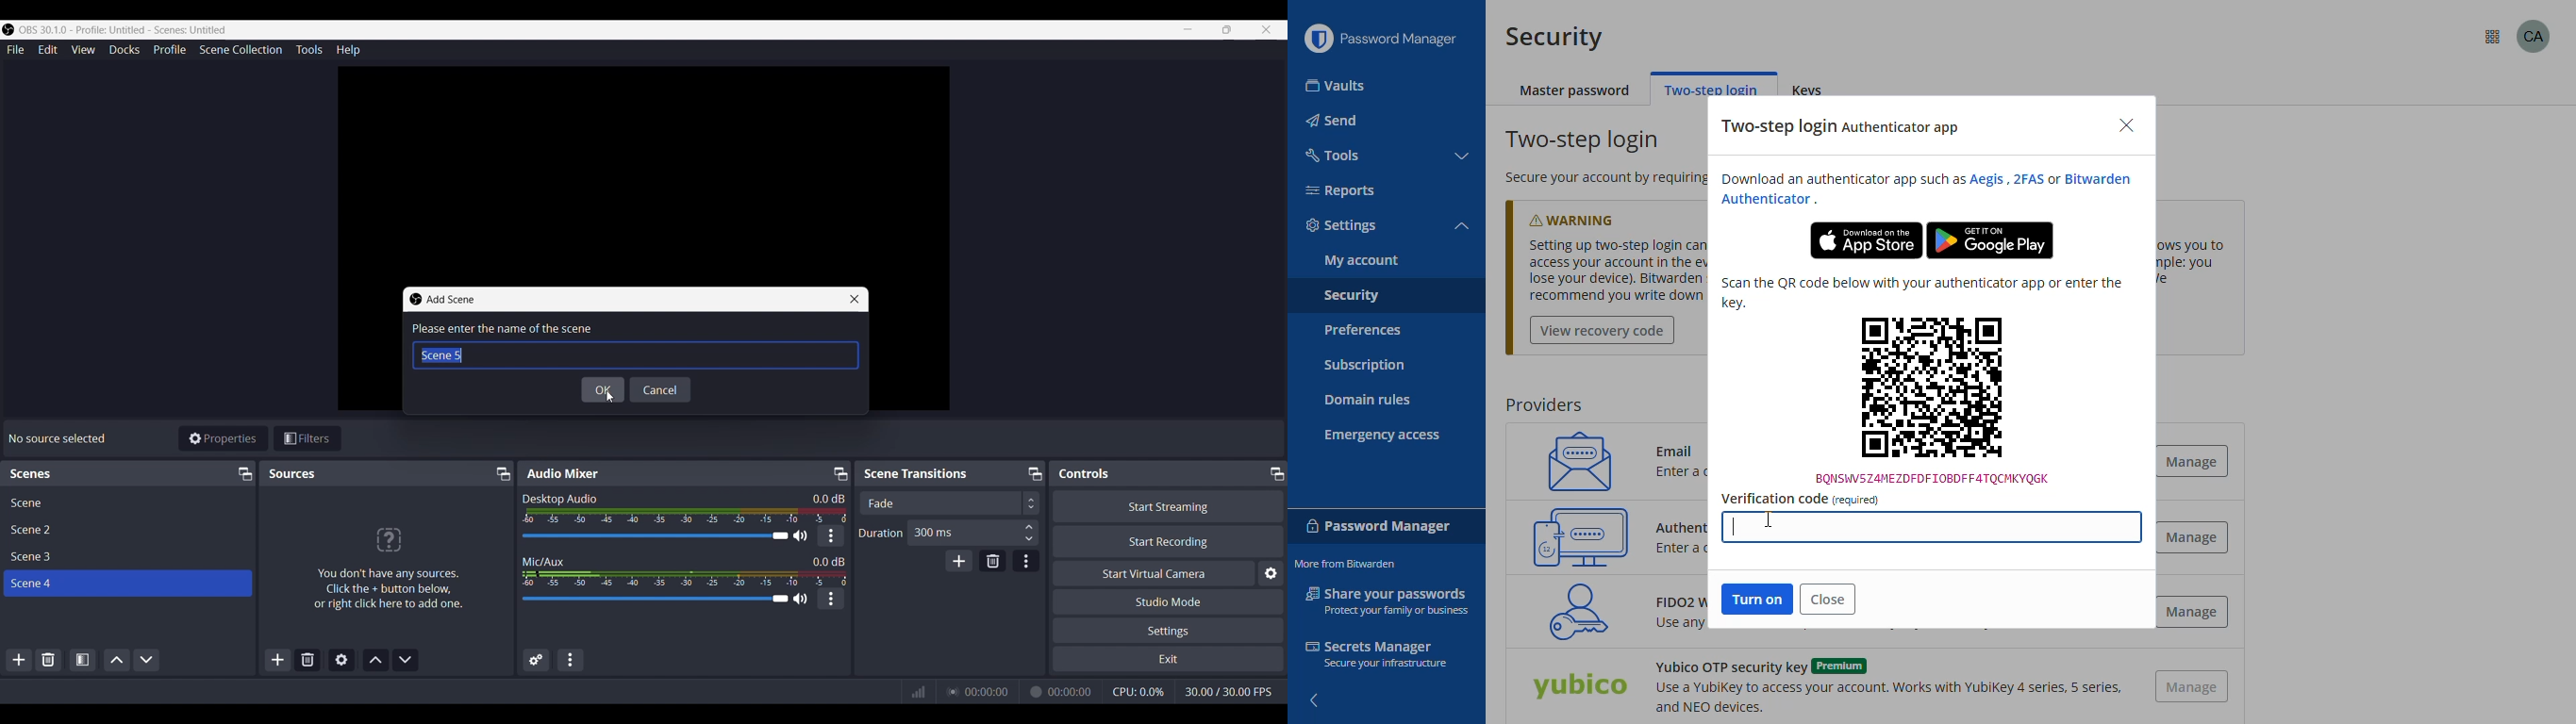 The height and width of the screenshot is (728, 2576). What do you see at coordinates (293, 473) in the screenshot?
I see `Sources` at bounding box center [293, 473].